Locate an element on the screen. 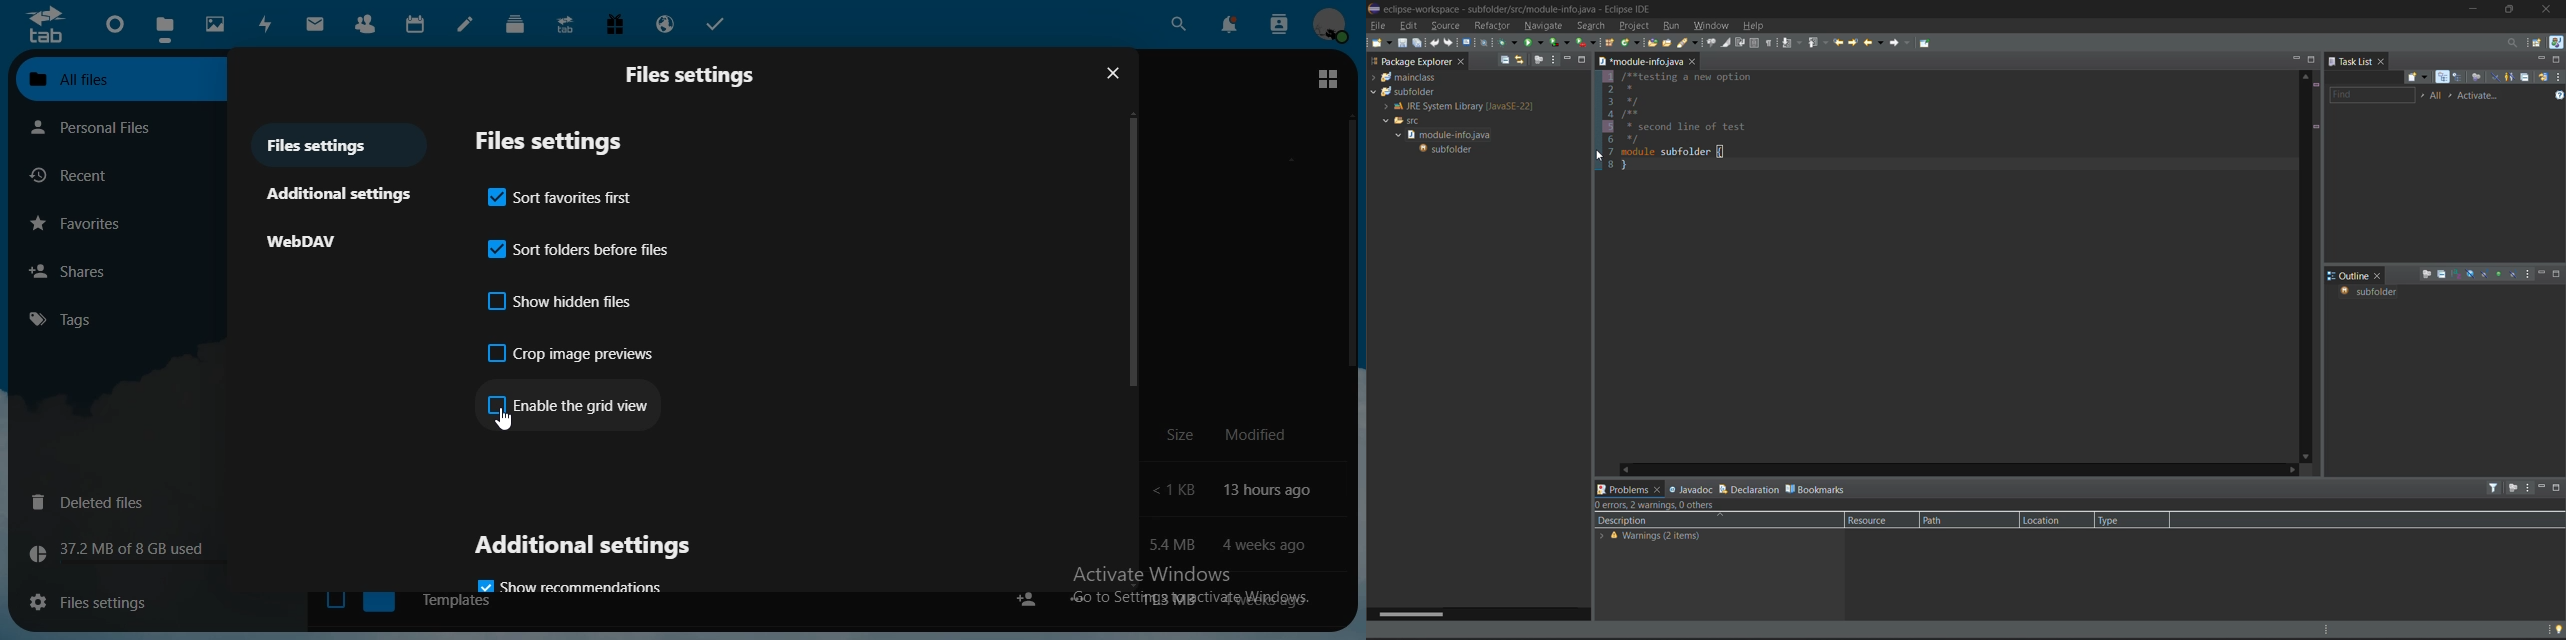 The image size is (2576, 644). maximize is located at coordinates (2558, 489).